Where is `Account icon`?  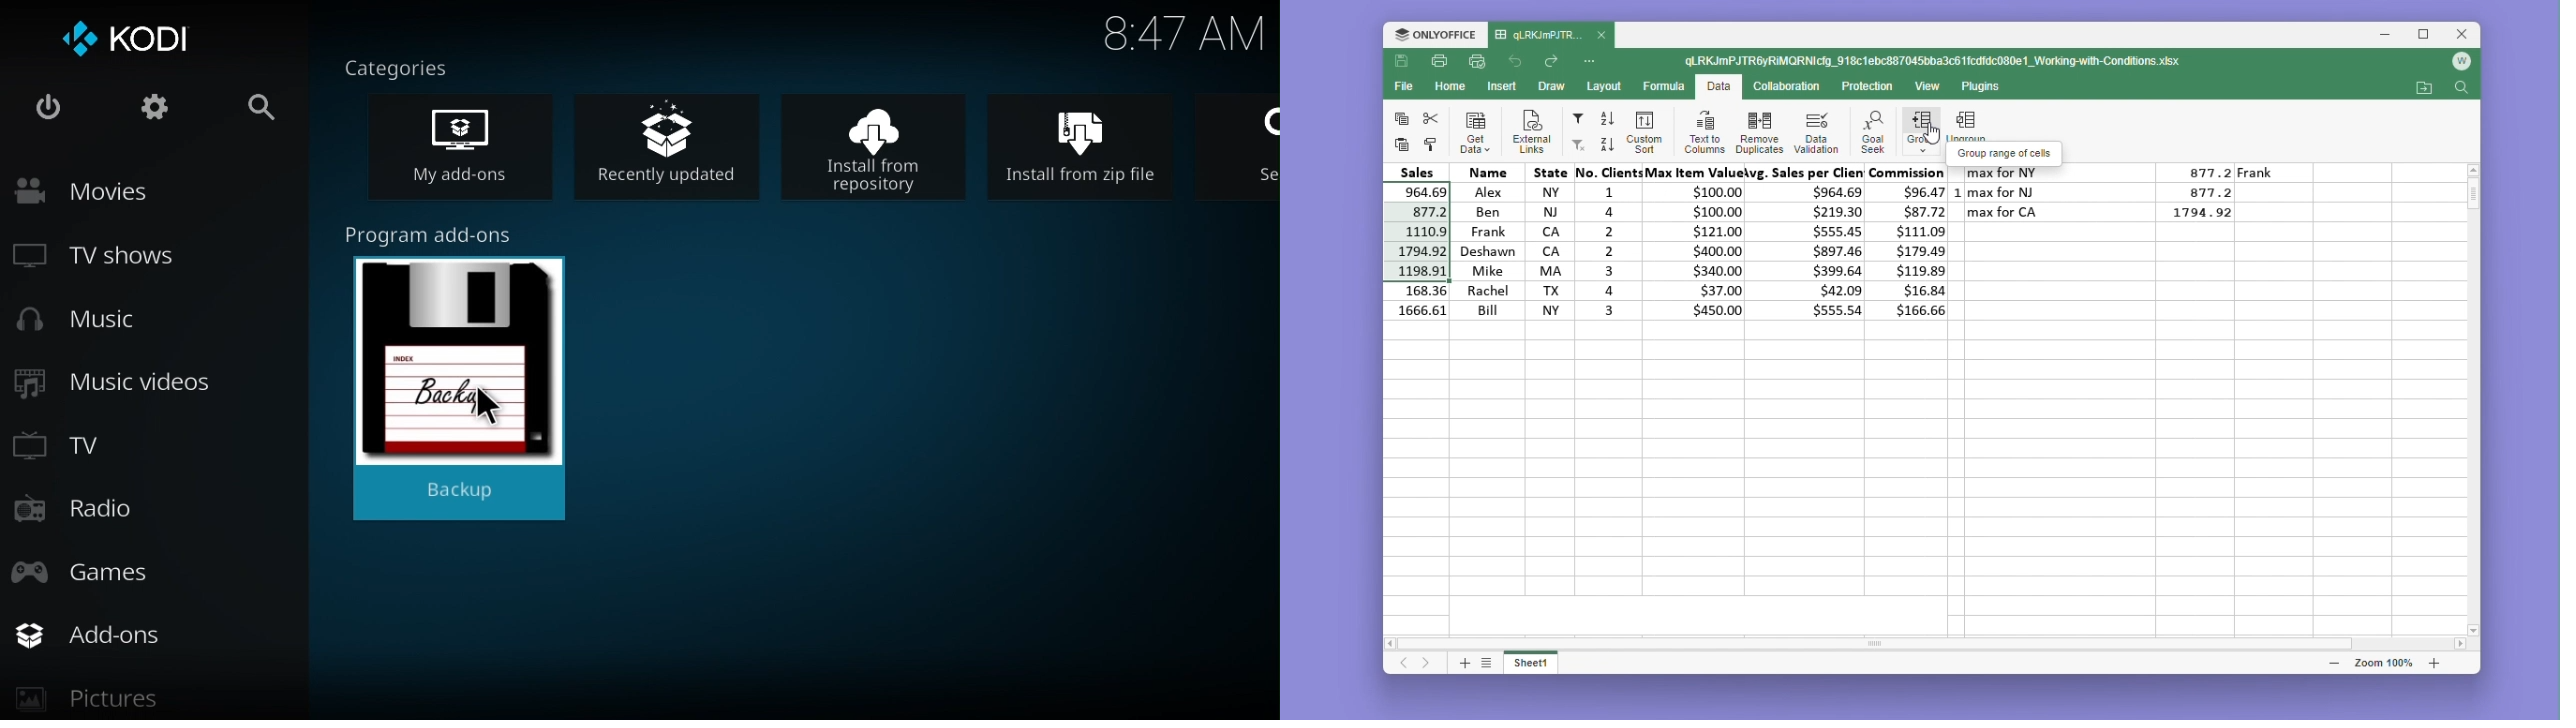 Account icon is located at coordinates (2461, 62).